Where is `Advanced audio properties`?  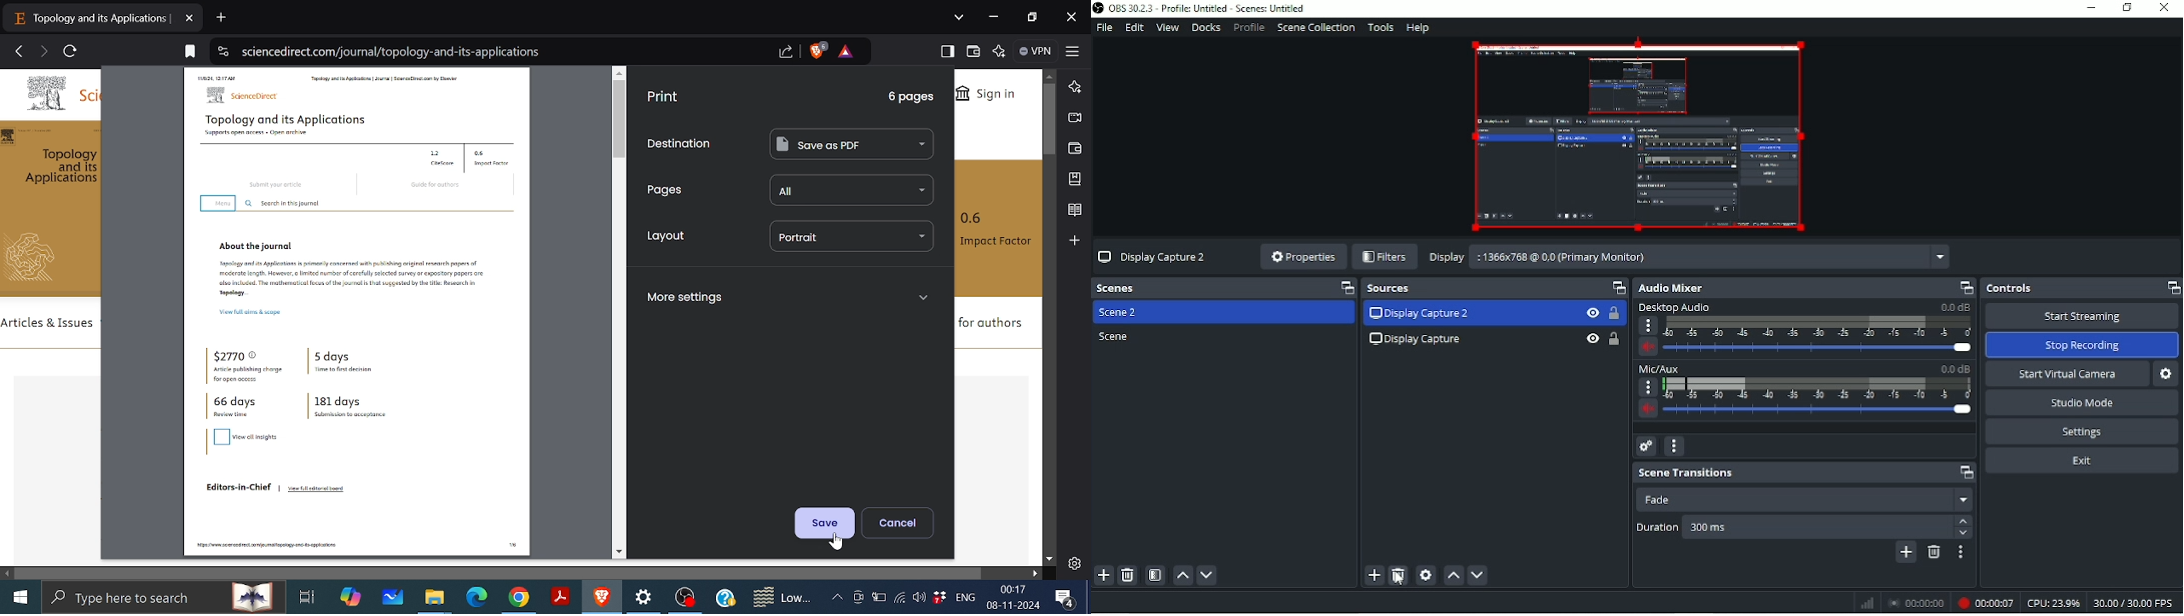
Advanced audio properties is located at coordinates (1647, 446).